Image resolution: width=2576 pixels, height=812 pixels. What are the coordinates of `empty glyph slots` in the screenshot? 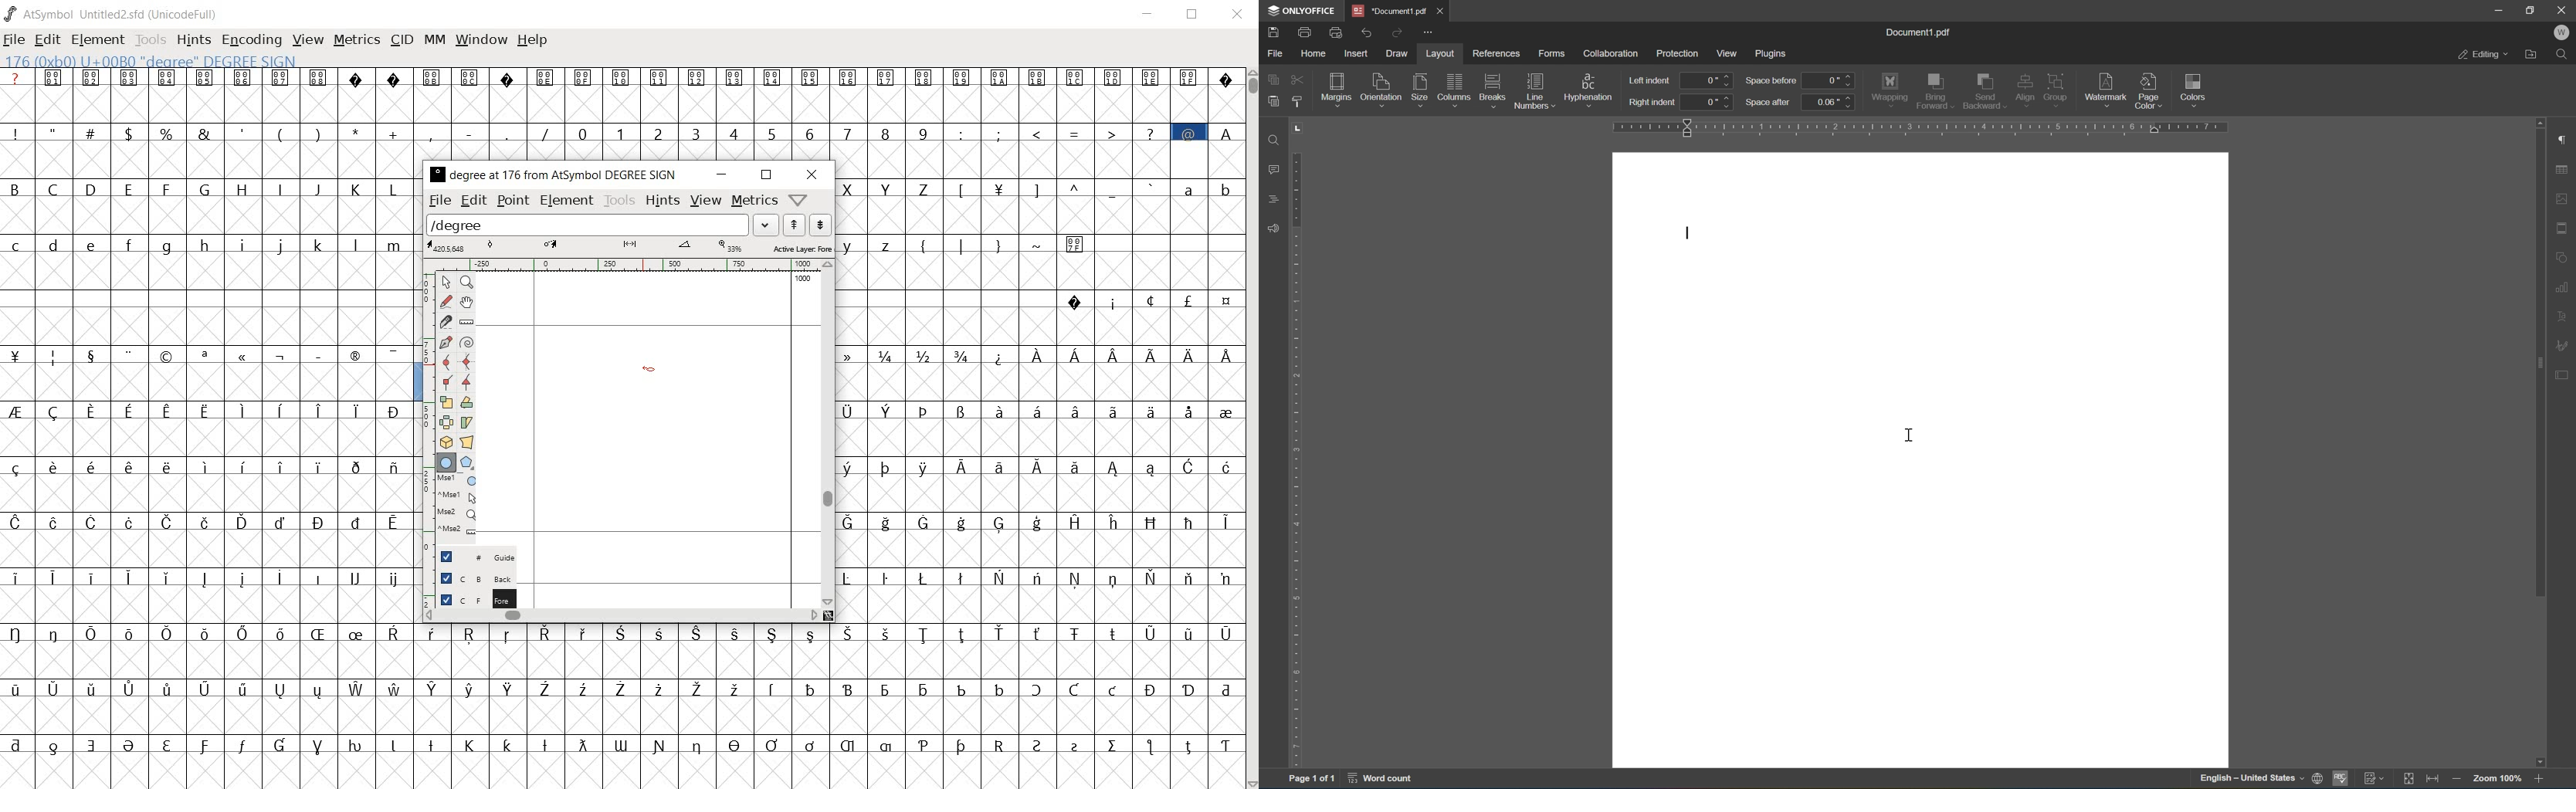 It's located at (1039, 326).